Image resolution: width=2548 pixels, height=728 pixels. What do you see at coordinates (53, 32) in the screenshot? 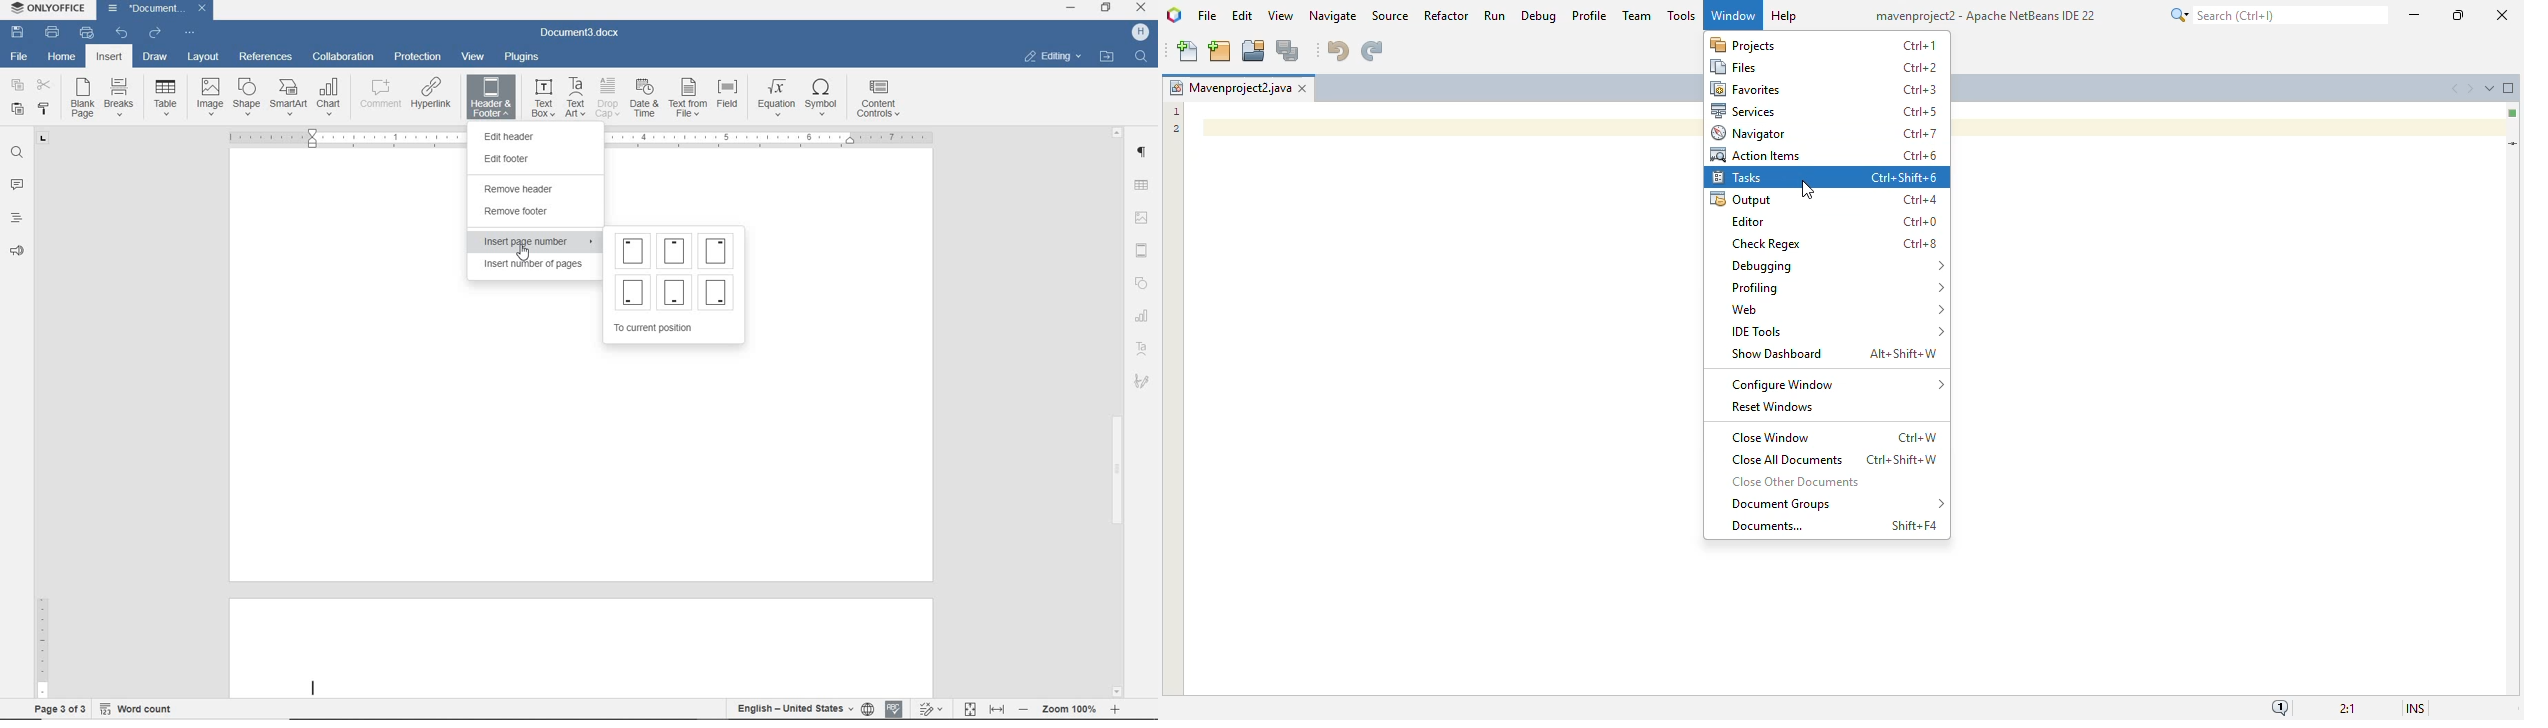
I see `PRINT` at bounding box center [53, 32].